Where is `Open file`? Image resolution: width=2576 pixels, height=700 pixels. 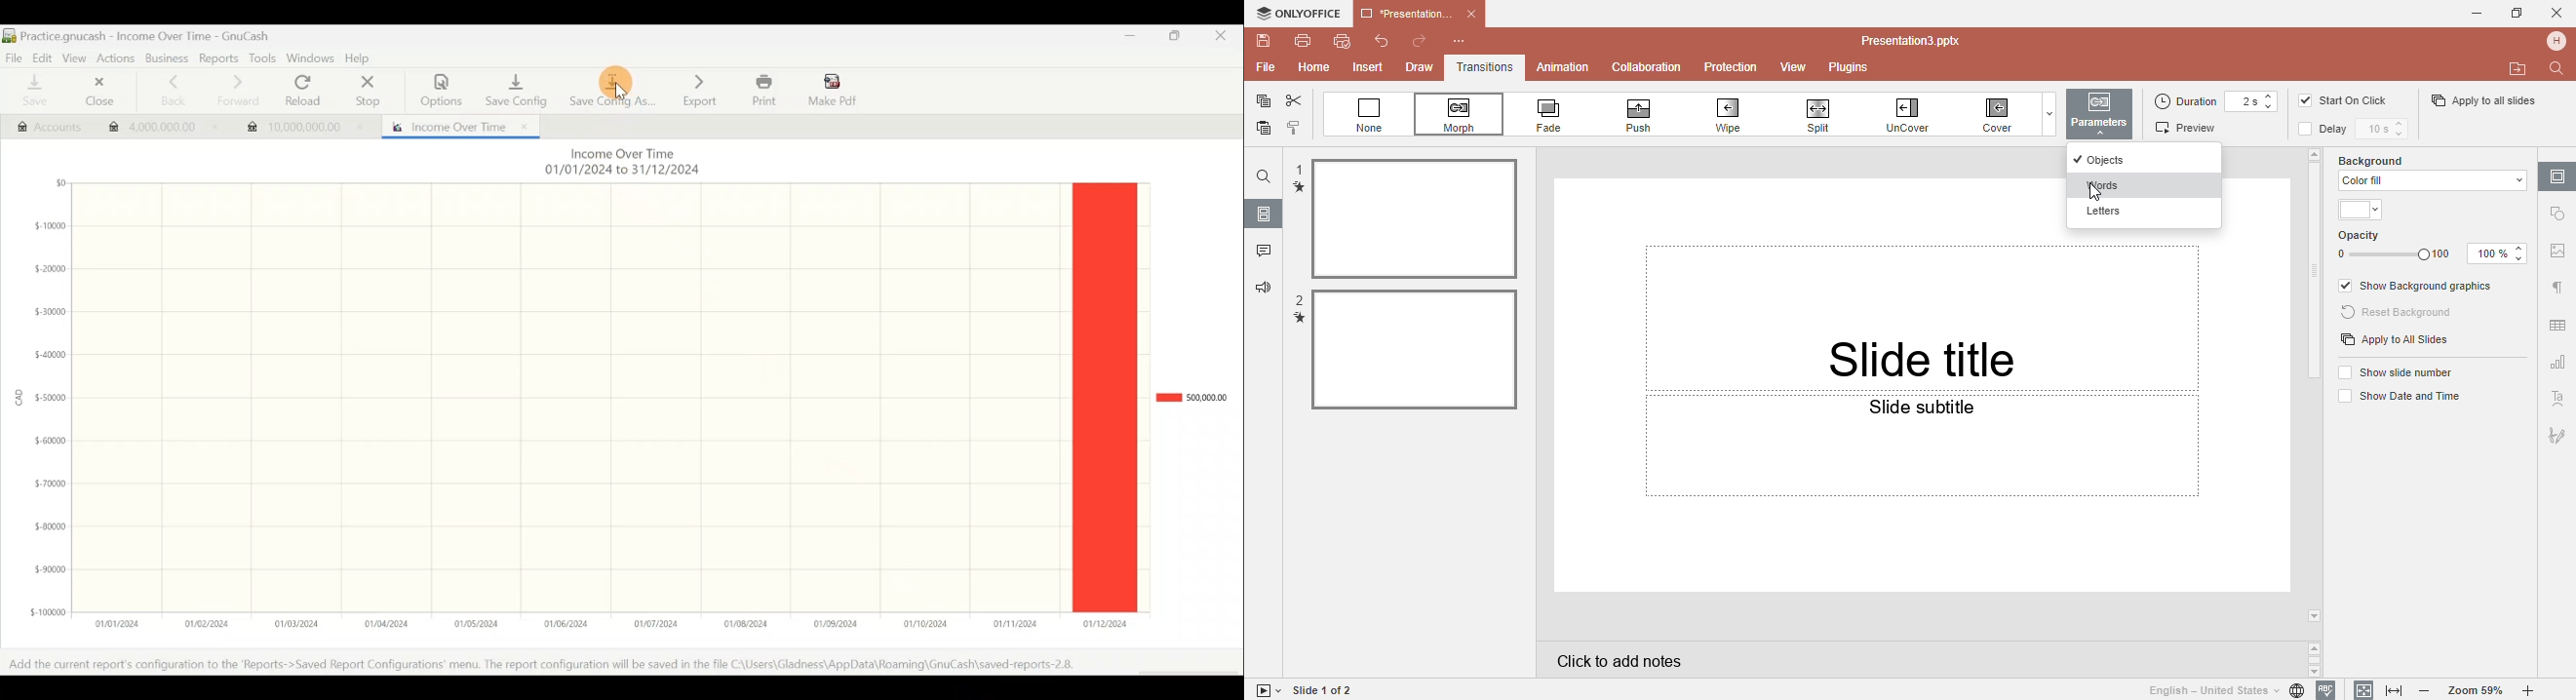
Open file is located at coordinates (2518, 69).